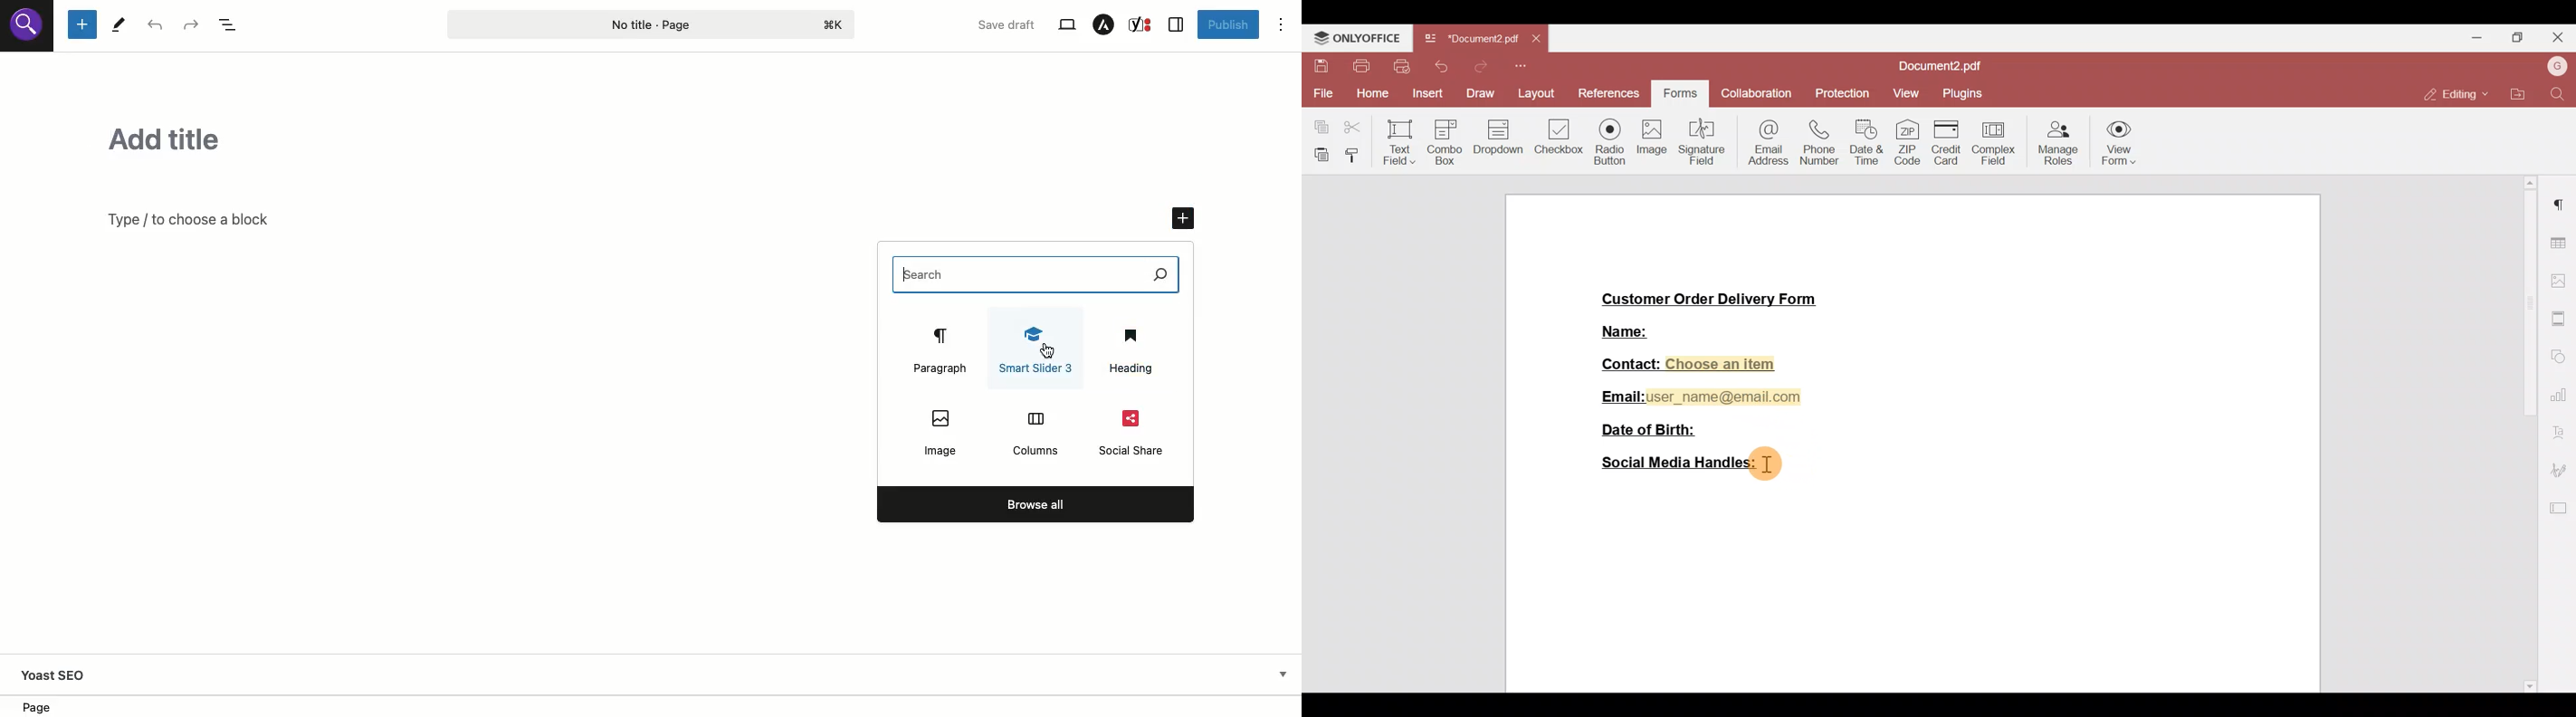  I want to click on Close, so click(2560, 38).